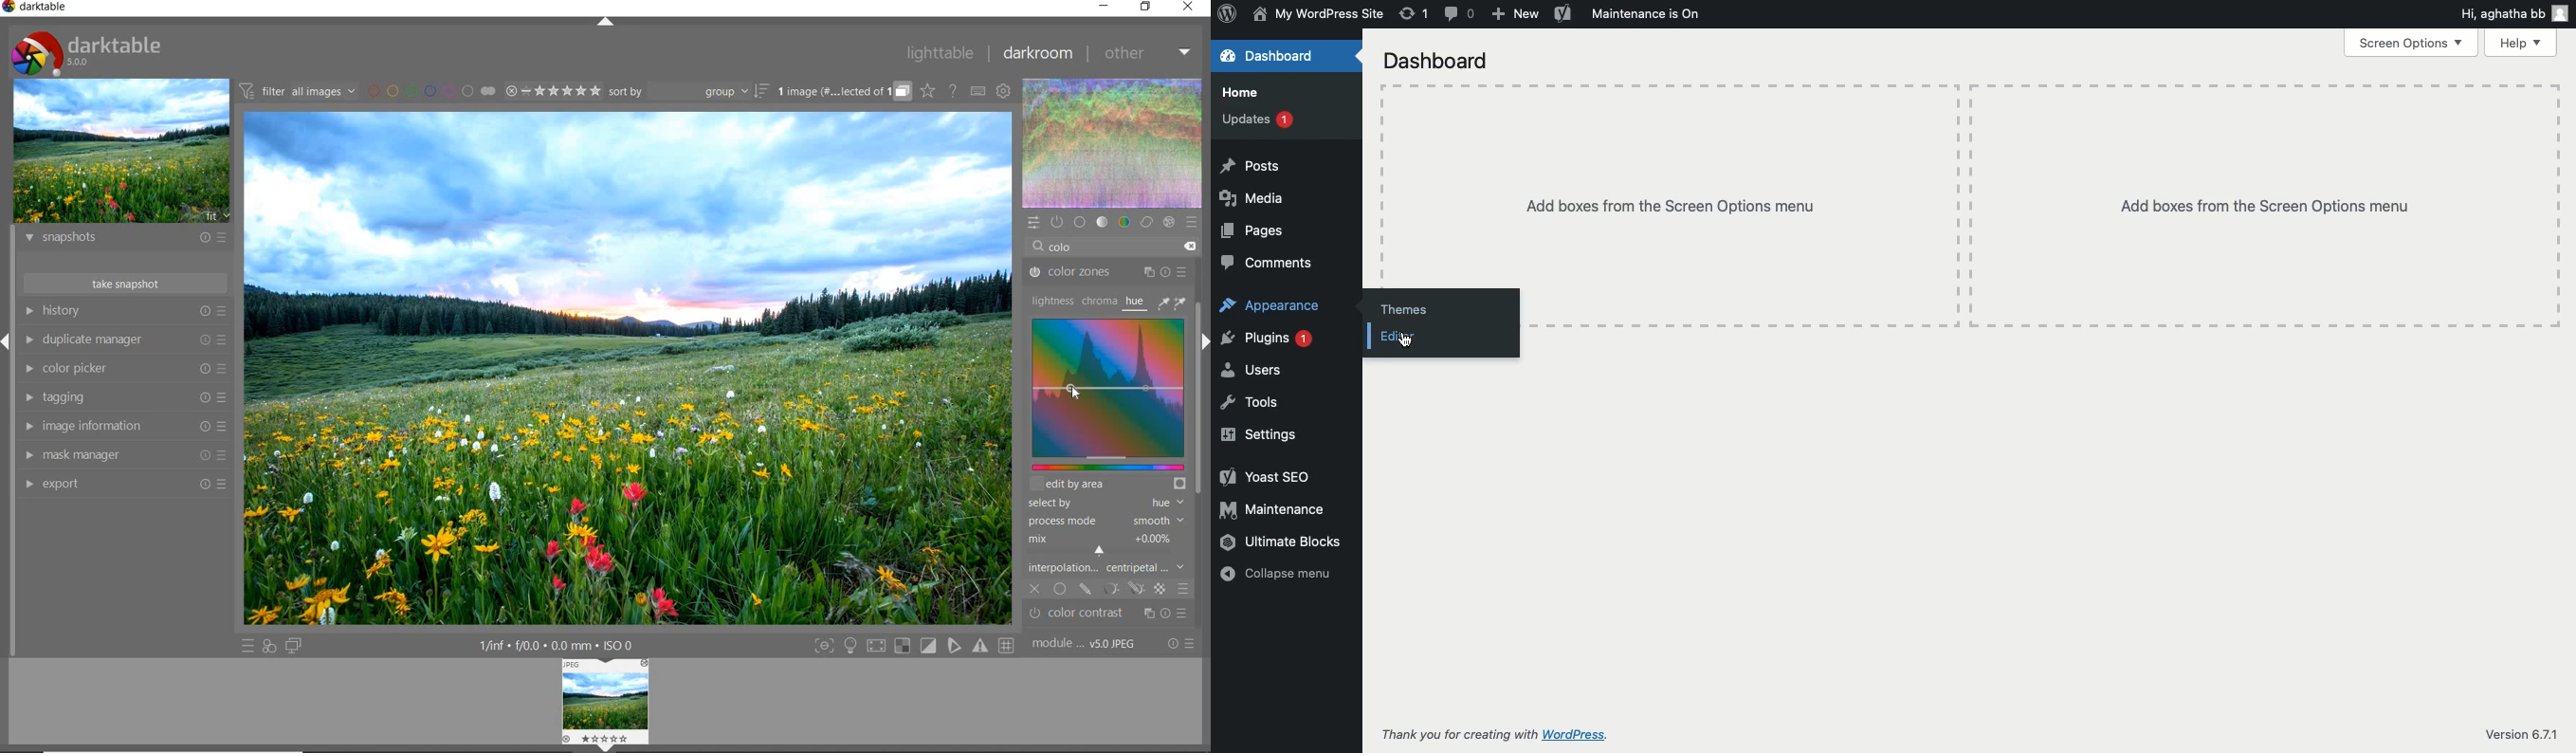  What do you see at coordinates (121, 153) in the screenshot?
I see `image preview` at bounding box center [121, 153].